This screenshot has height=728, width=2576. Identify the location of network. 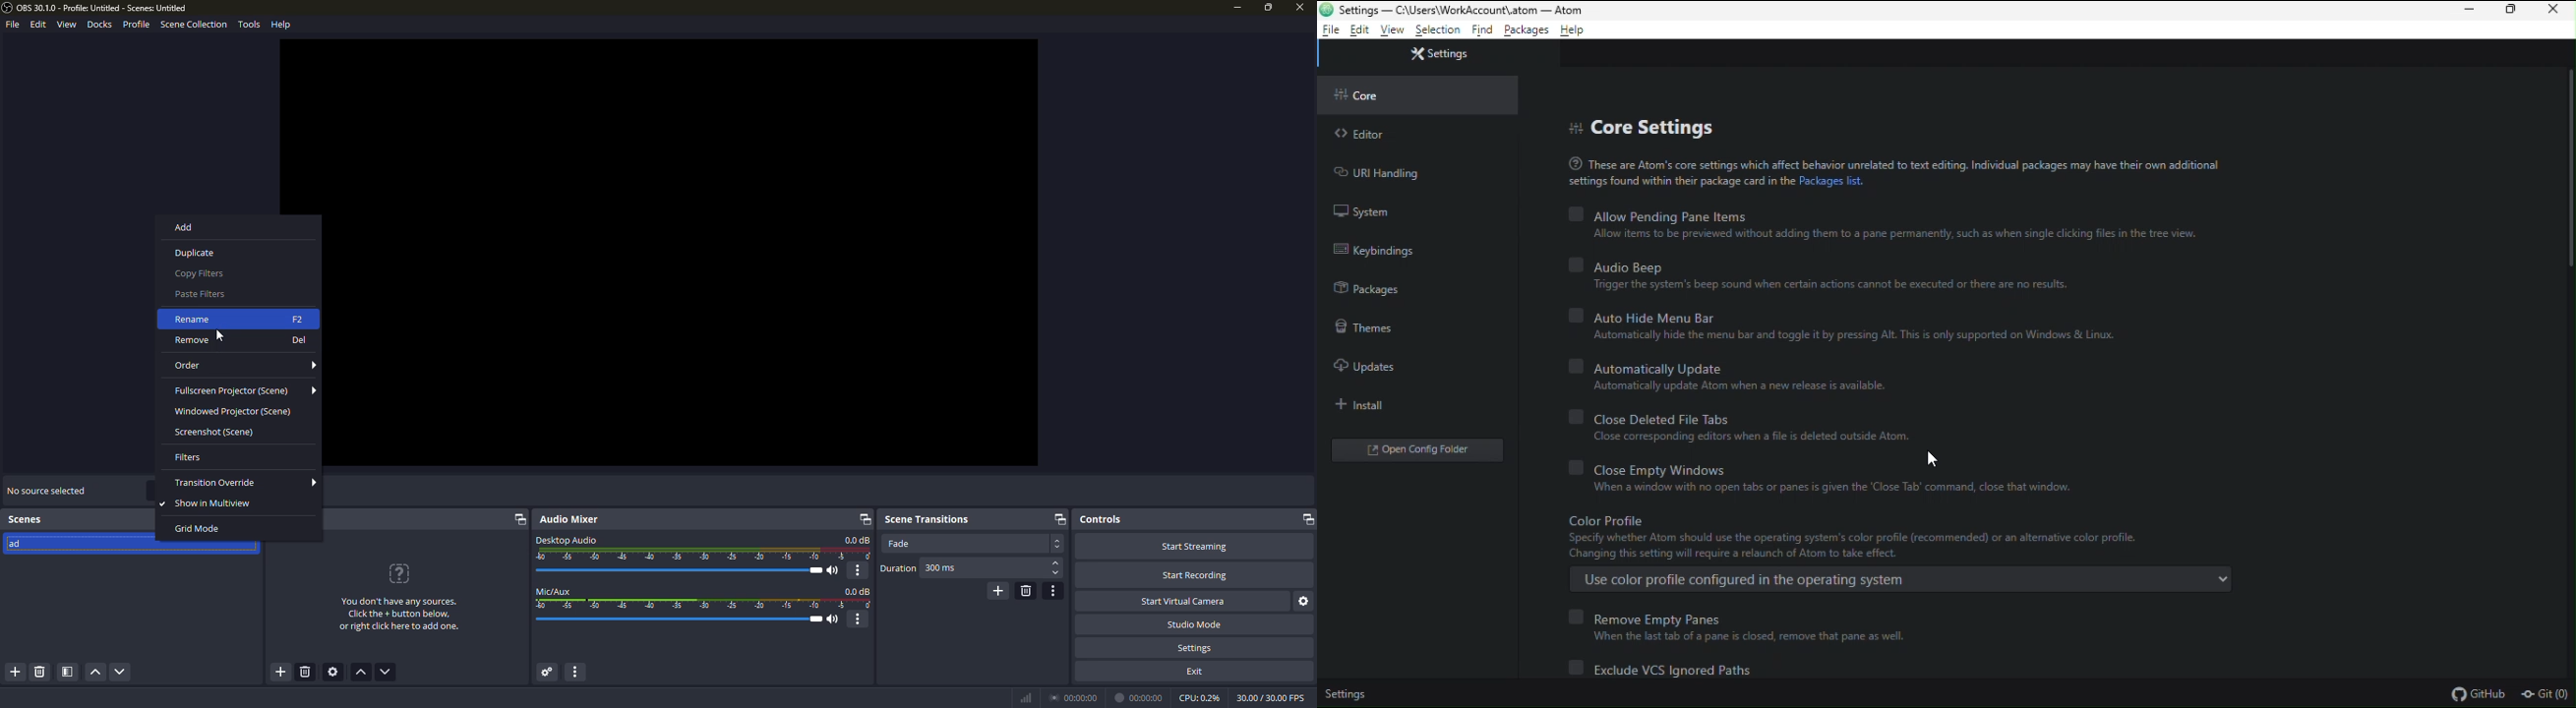
(1025, 697).